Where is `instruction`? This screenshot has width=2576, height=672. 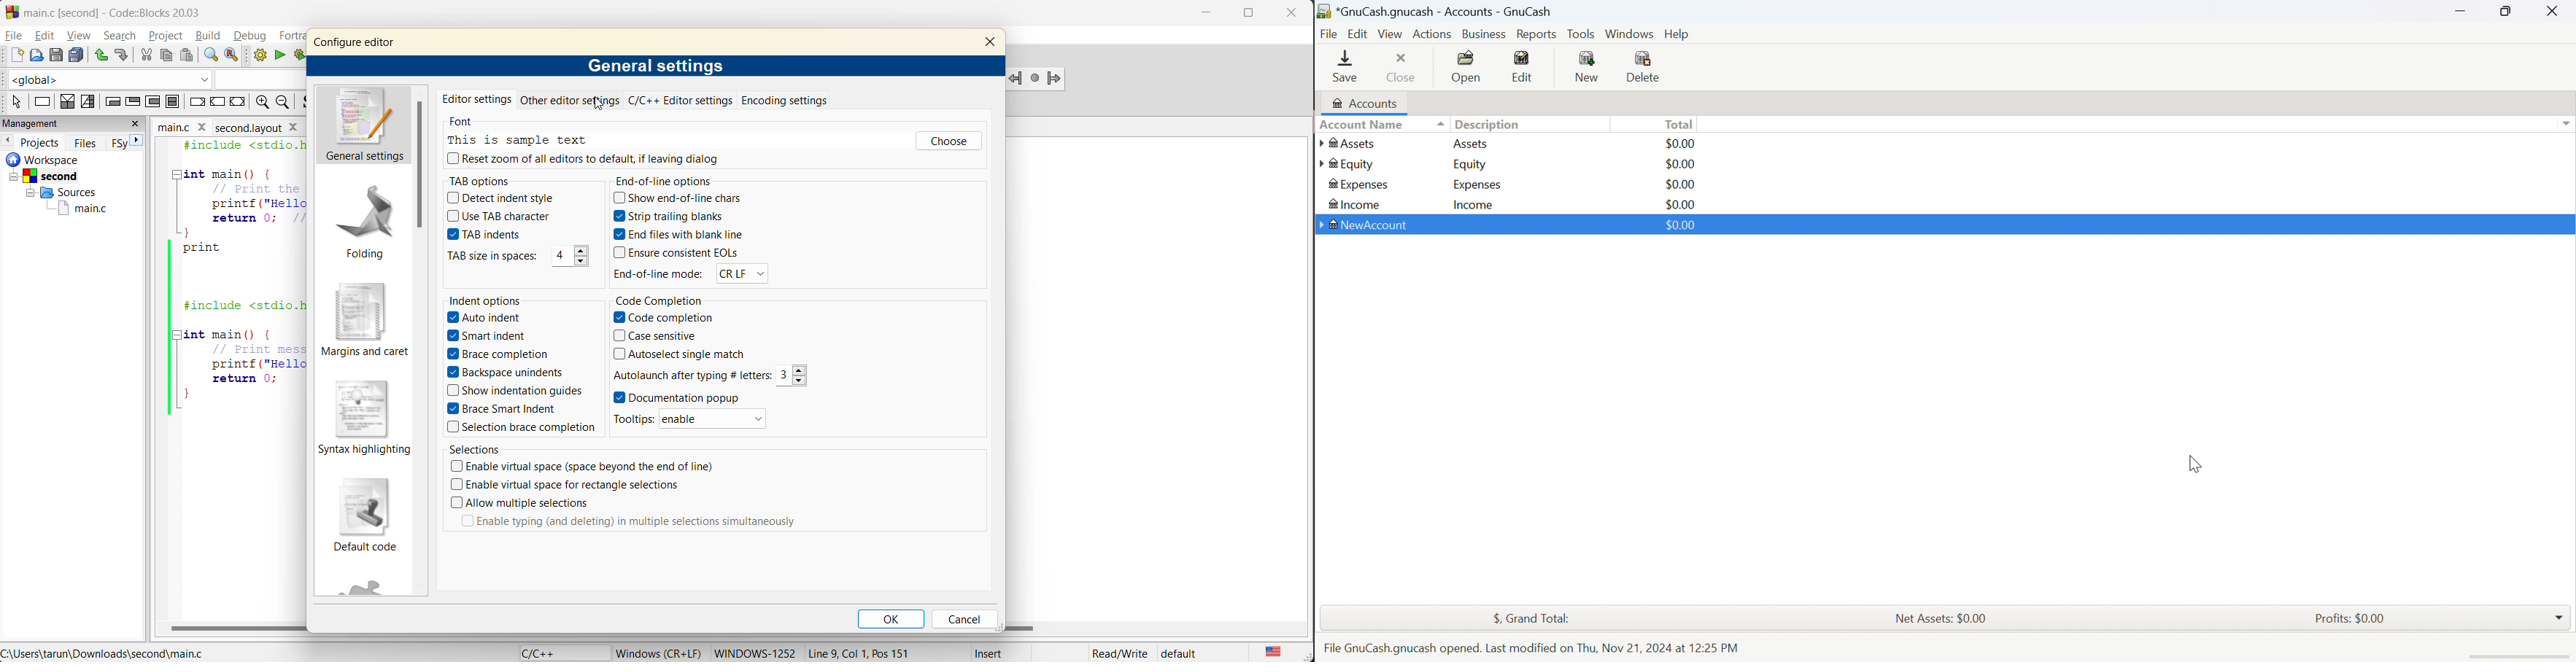 instruction is located at coordinates (43, 101).